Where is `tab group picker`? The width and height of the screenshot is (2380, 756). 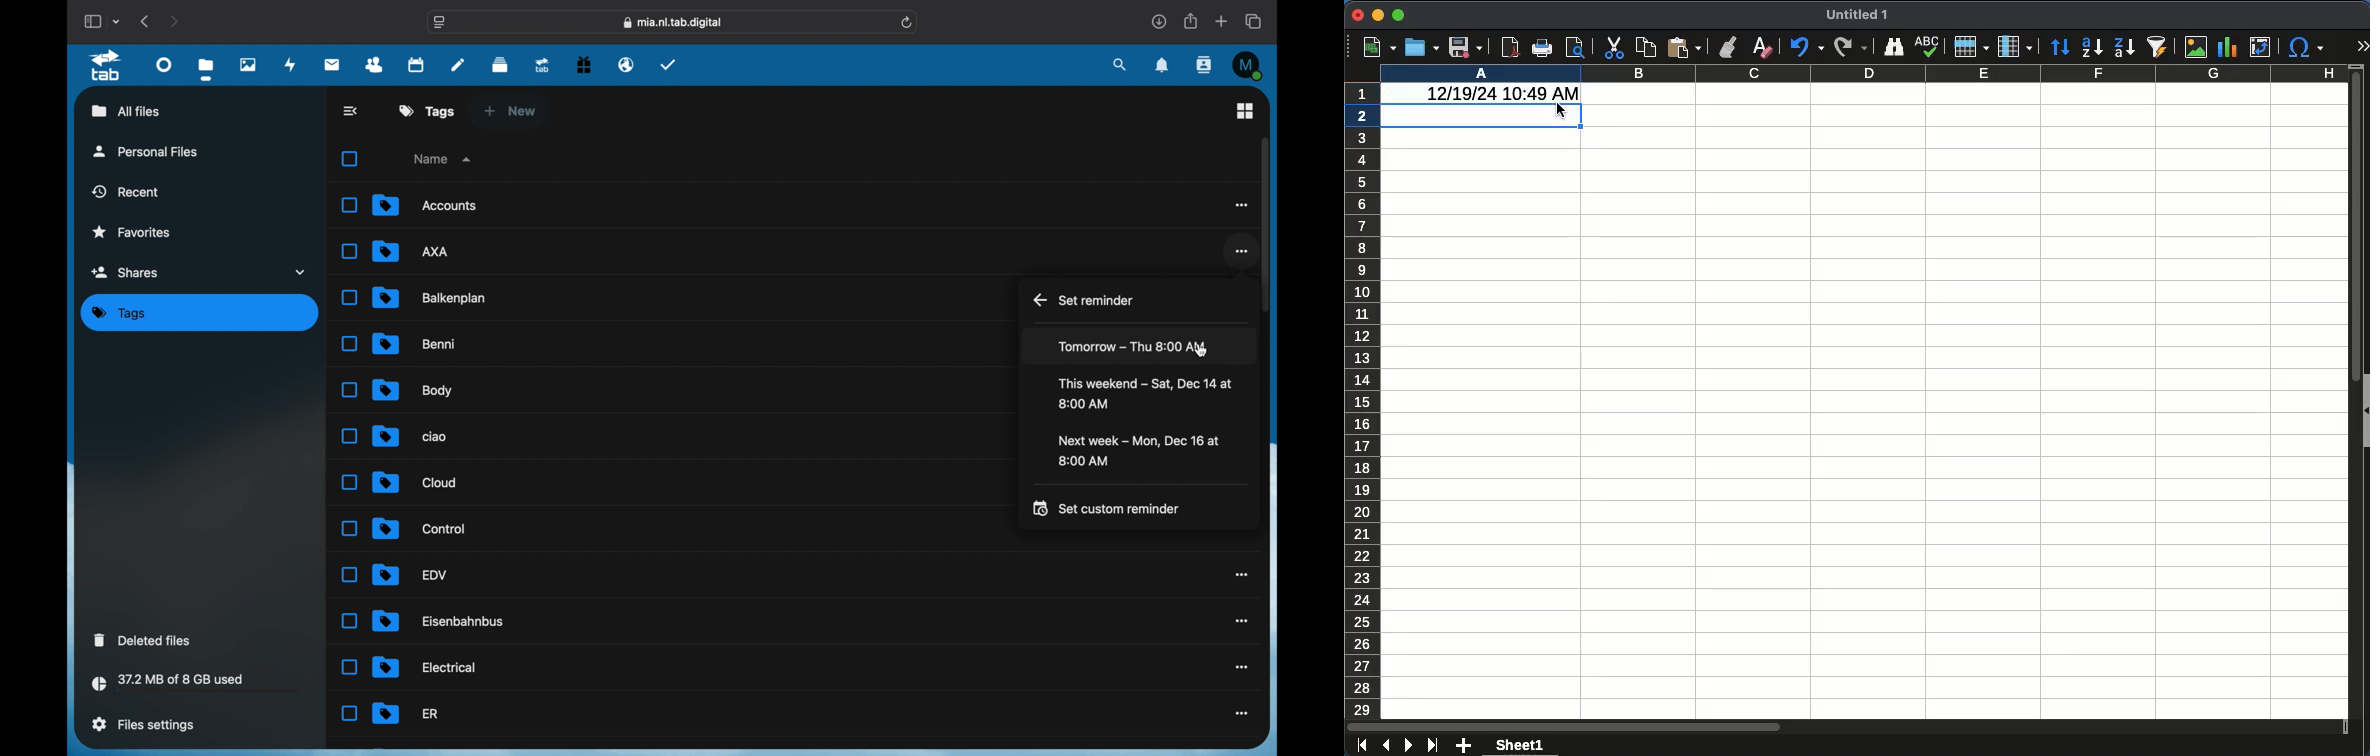
tab group picker is located at coordinates (116, 21).